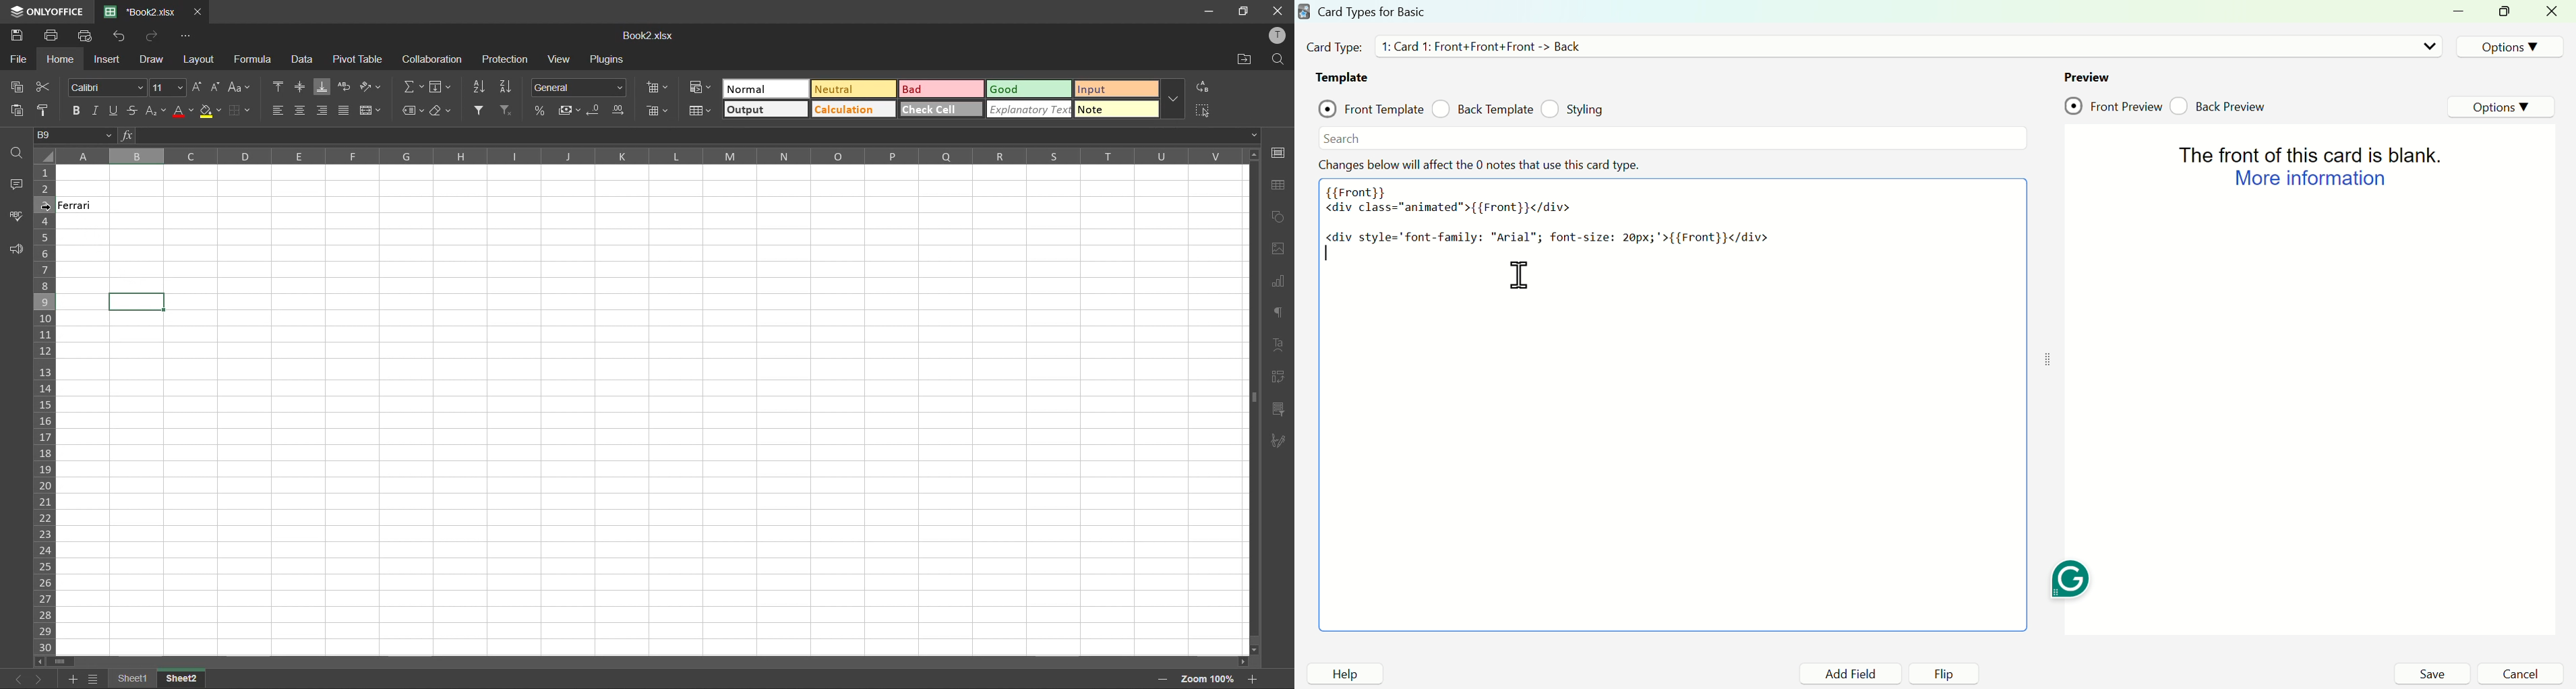 The height and width of the screenshot is (700, 2576). What do you see at coordinates (183, 676) in the screenshot?
I see `sheet2` at bounding box center [183, 676].